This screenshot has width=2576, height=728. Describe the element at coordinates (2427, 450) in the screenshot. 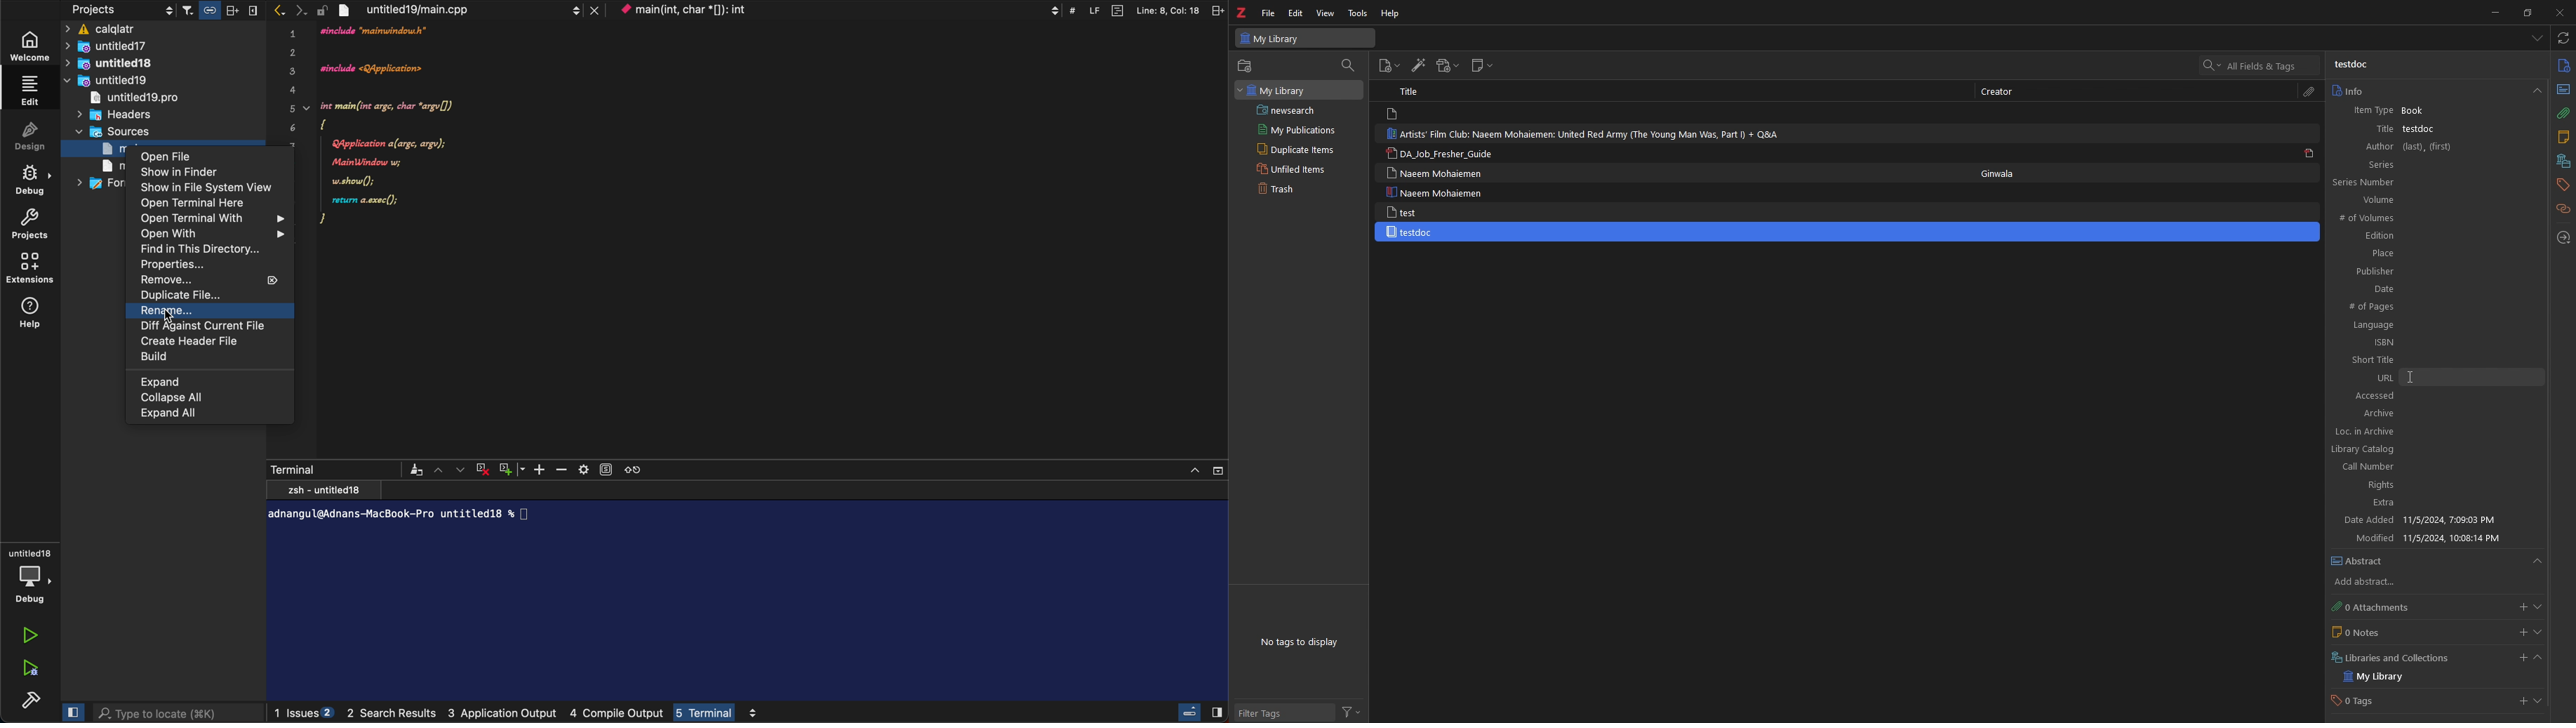

I see `Library catalog` at that location.